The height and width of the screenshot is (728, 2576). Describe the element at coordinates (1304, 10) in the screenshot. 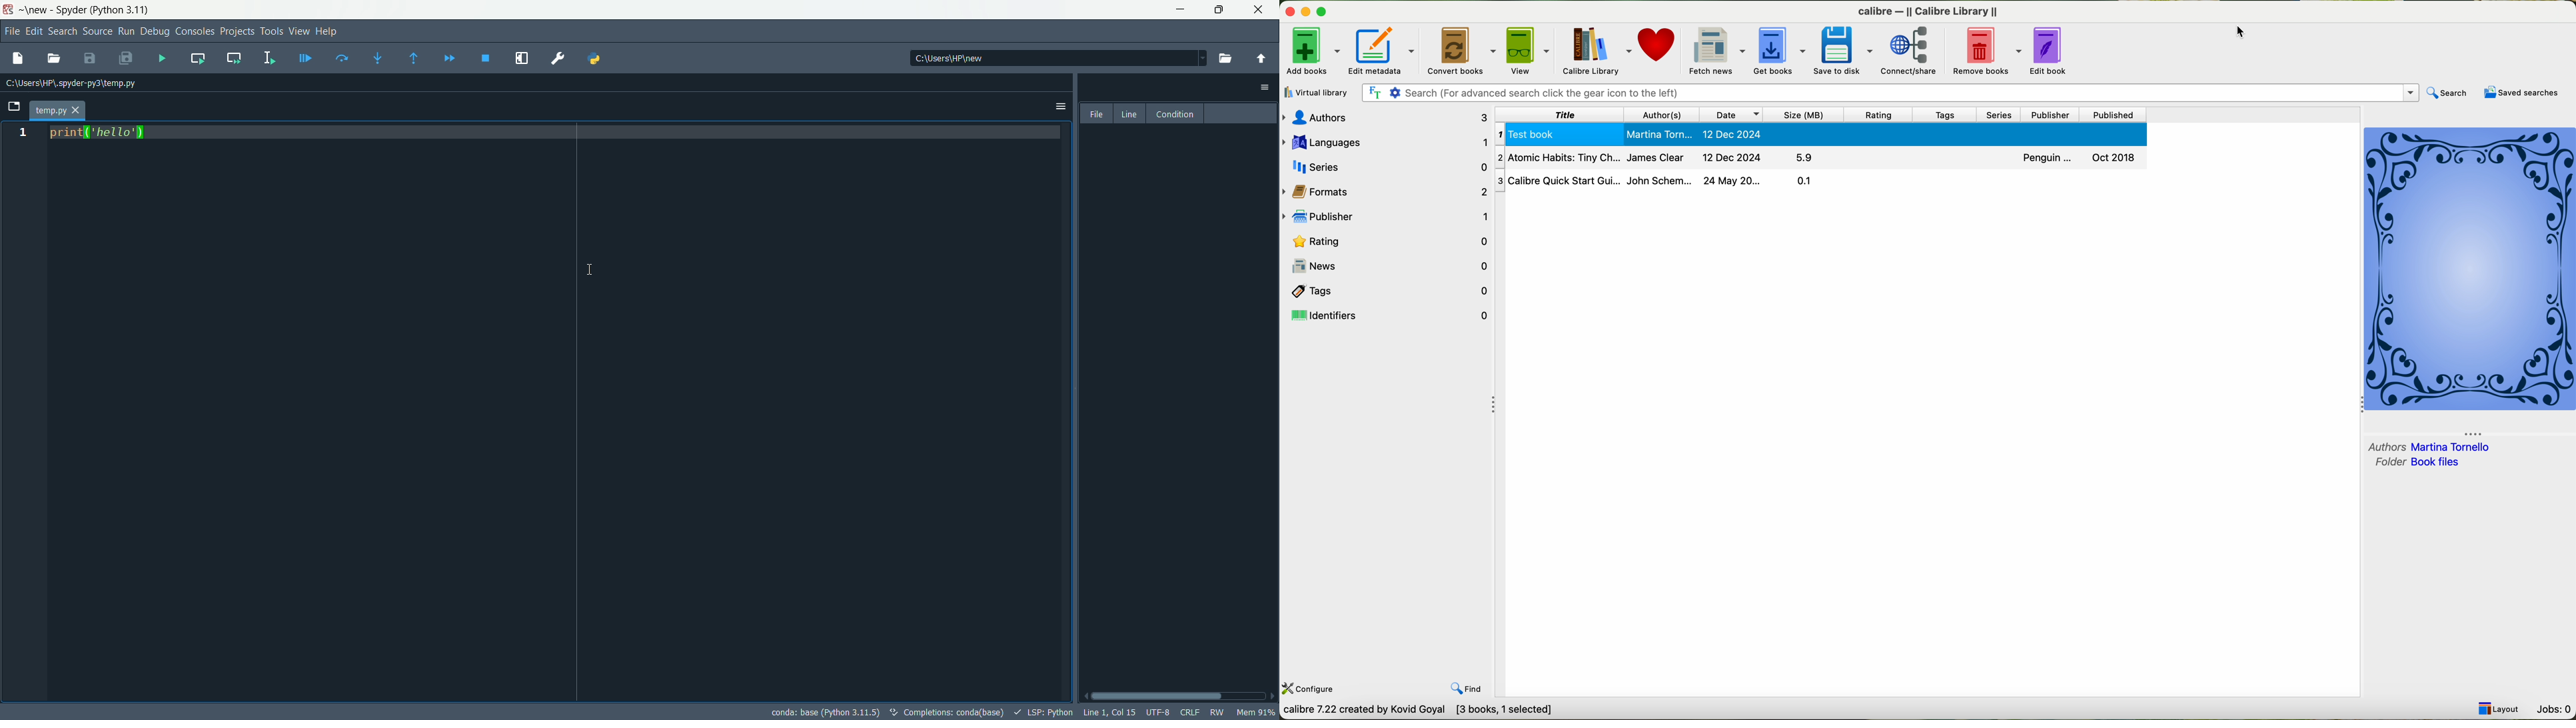

I see `minimize program` at that location.